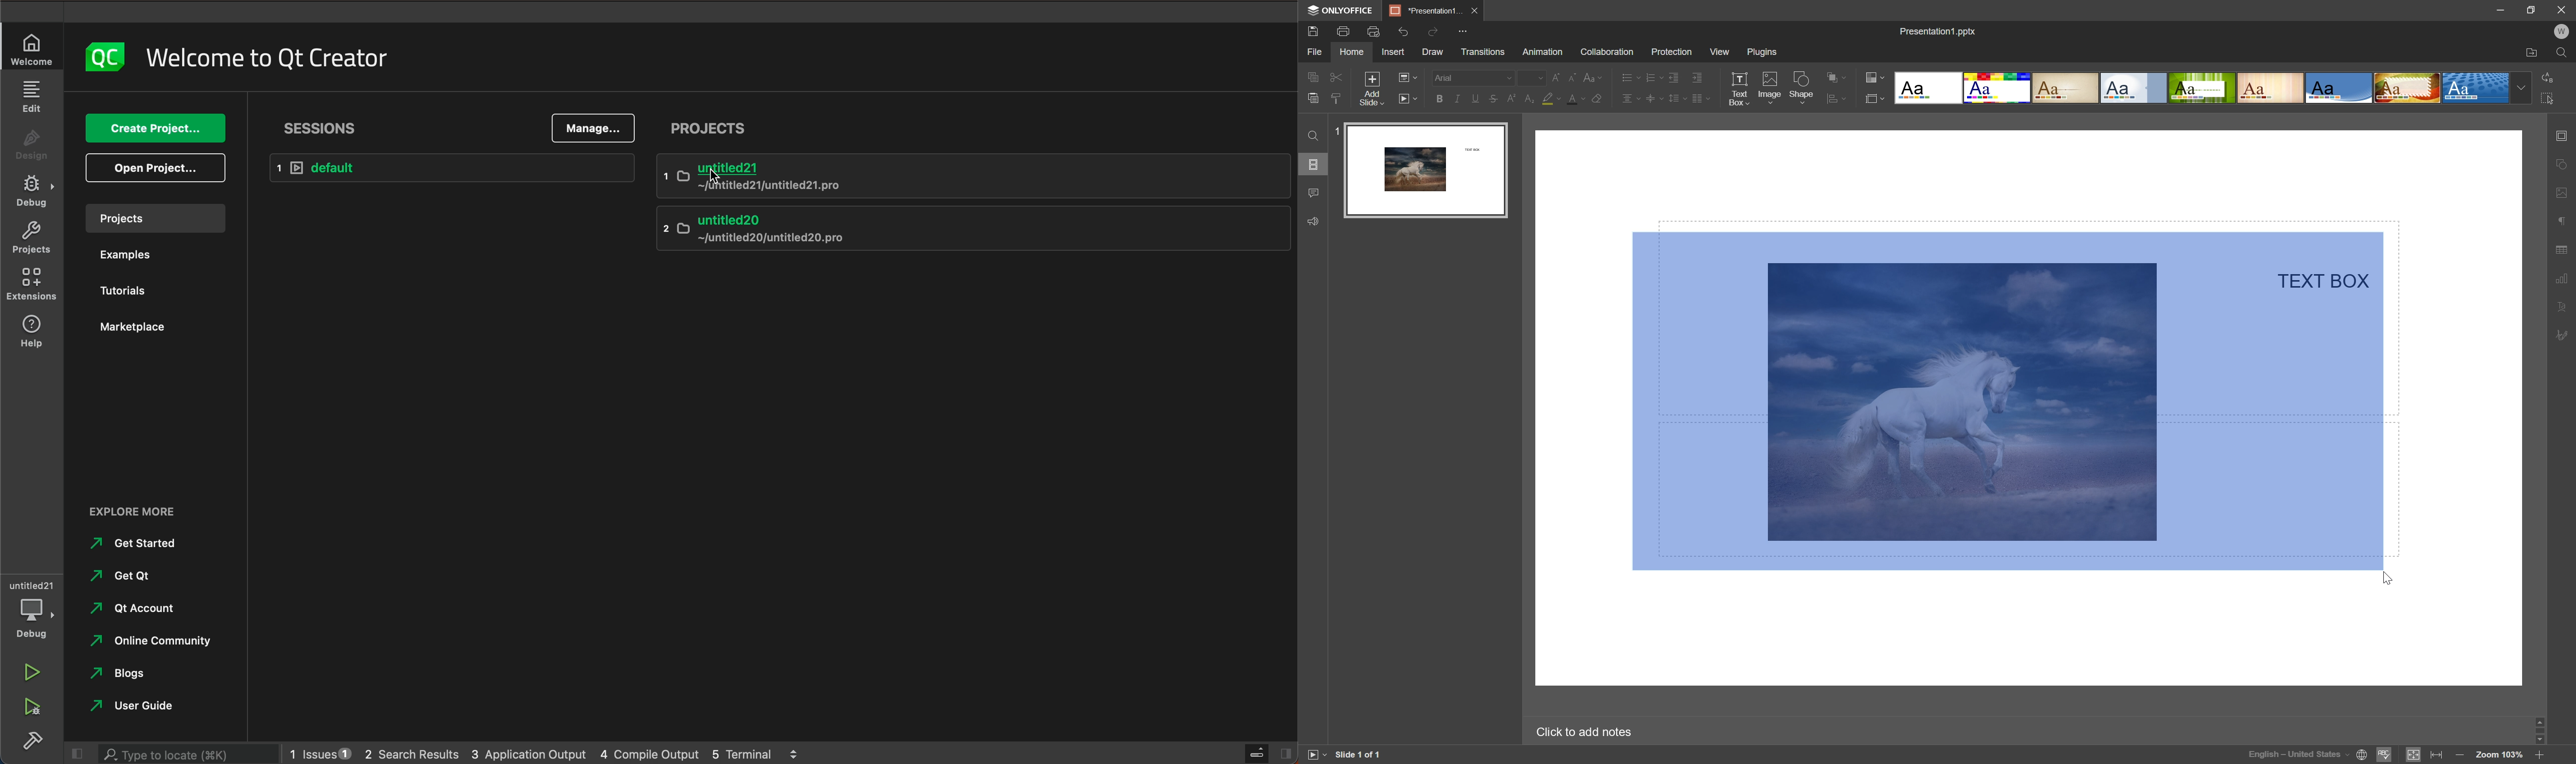  I want to click on Font size drop down, so click(1531, 76).